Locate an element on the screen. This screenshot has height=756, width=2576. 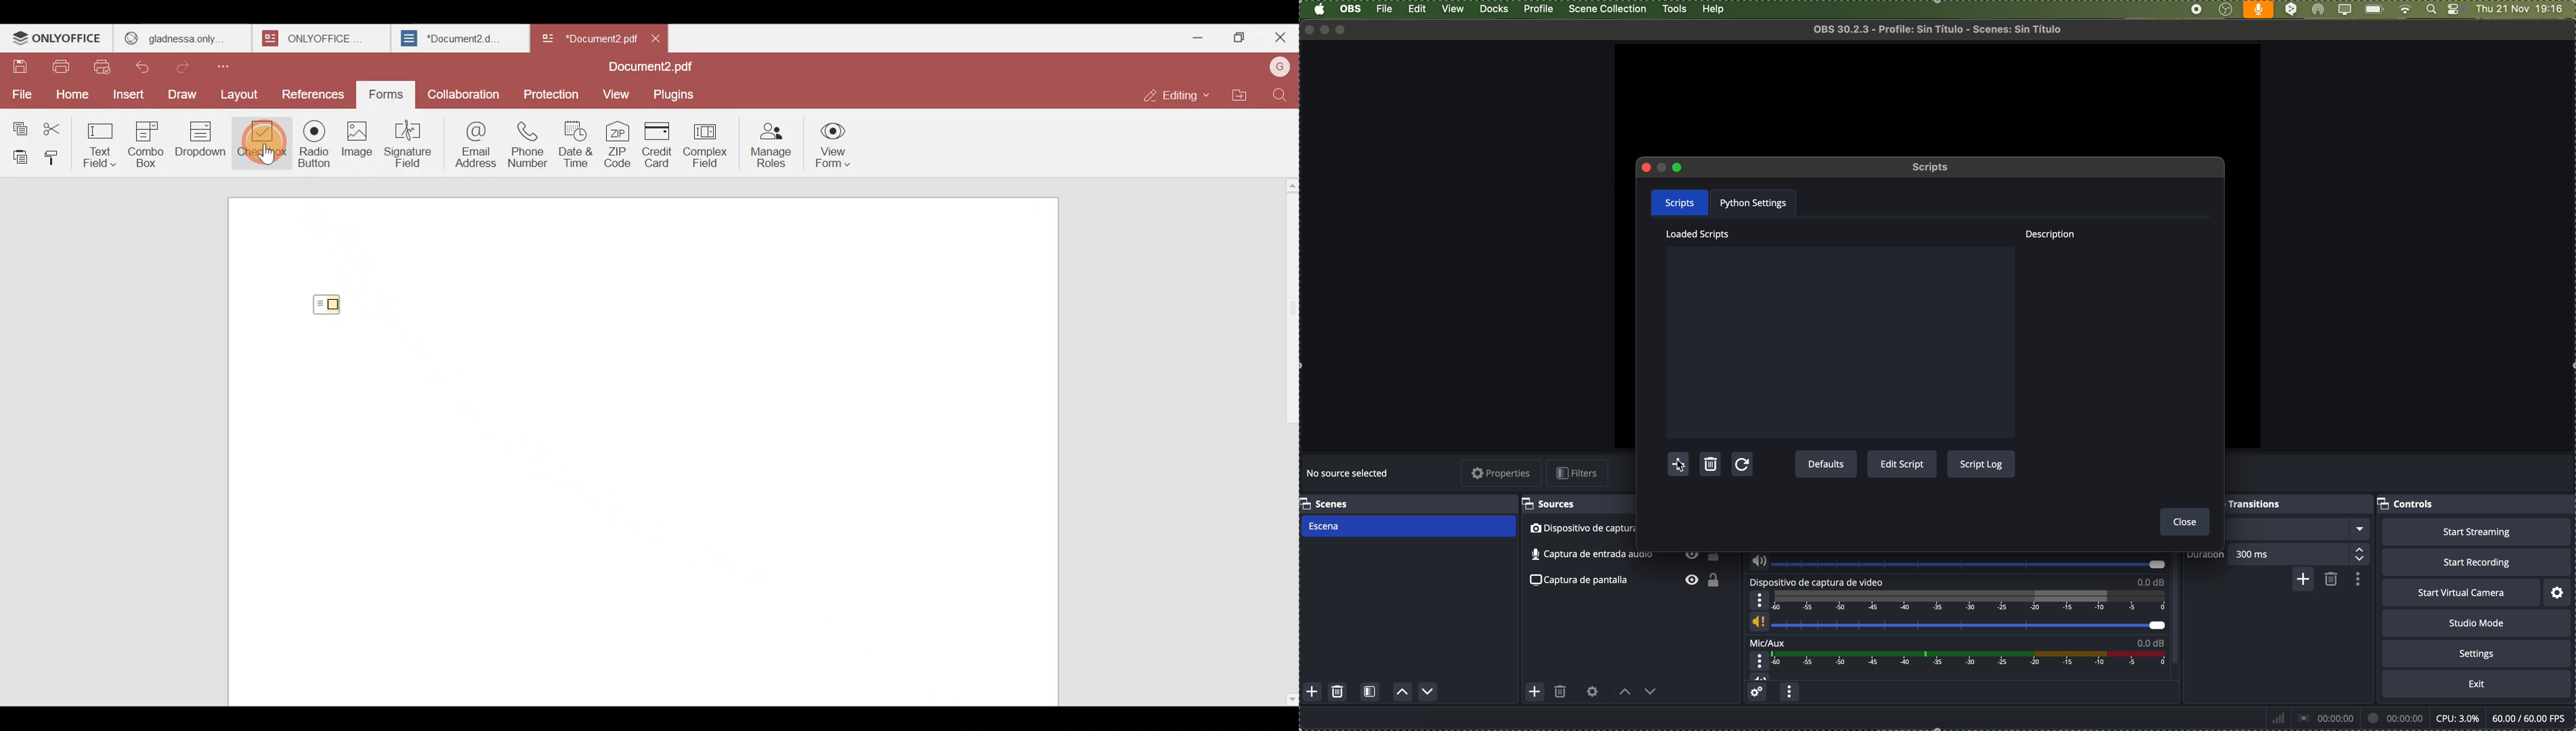
open source properties is located at coordinates (1592, 692).